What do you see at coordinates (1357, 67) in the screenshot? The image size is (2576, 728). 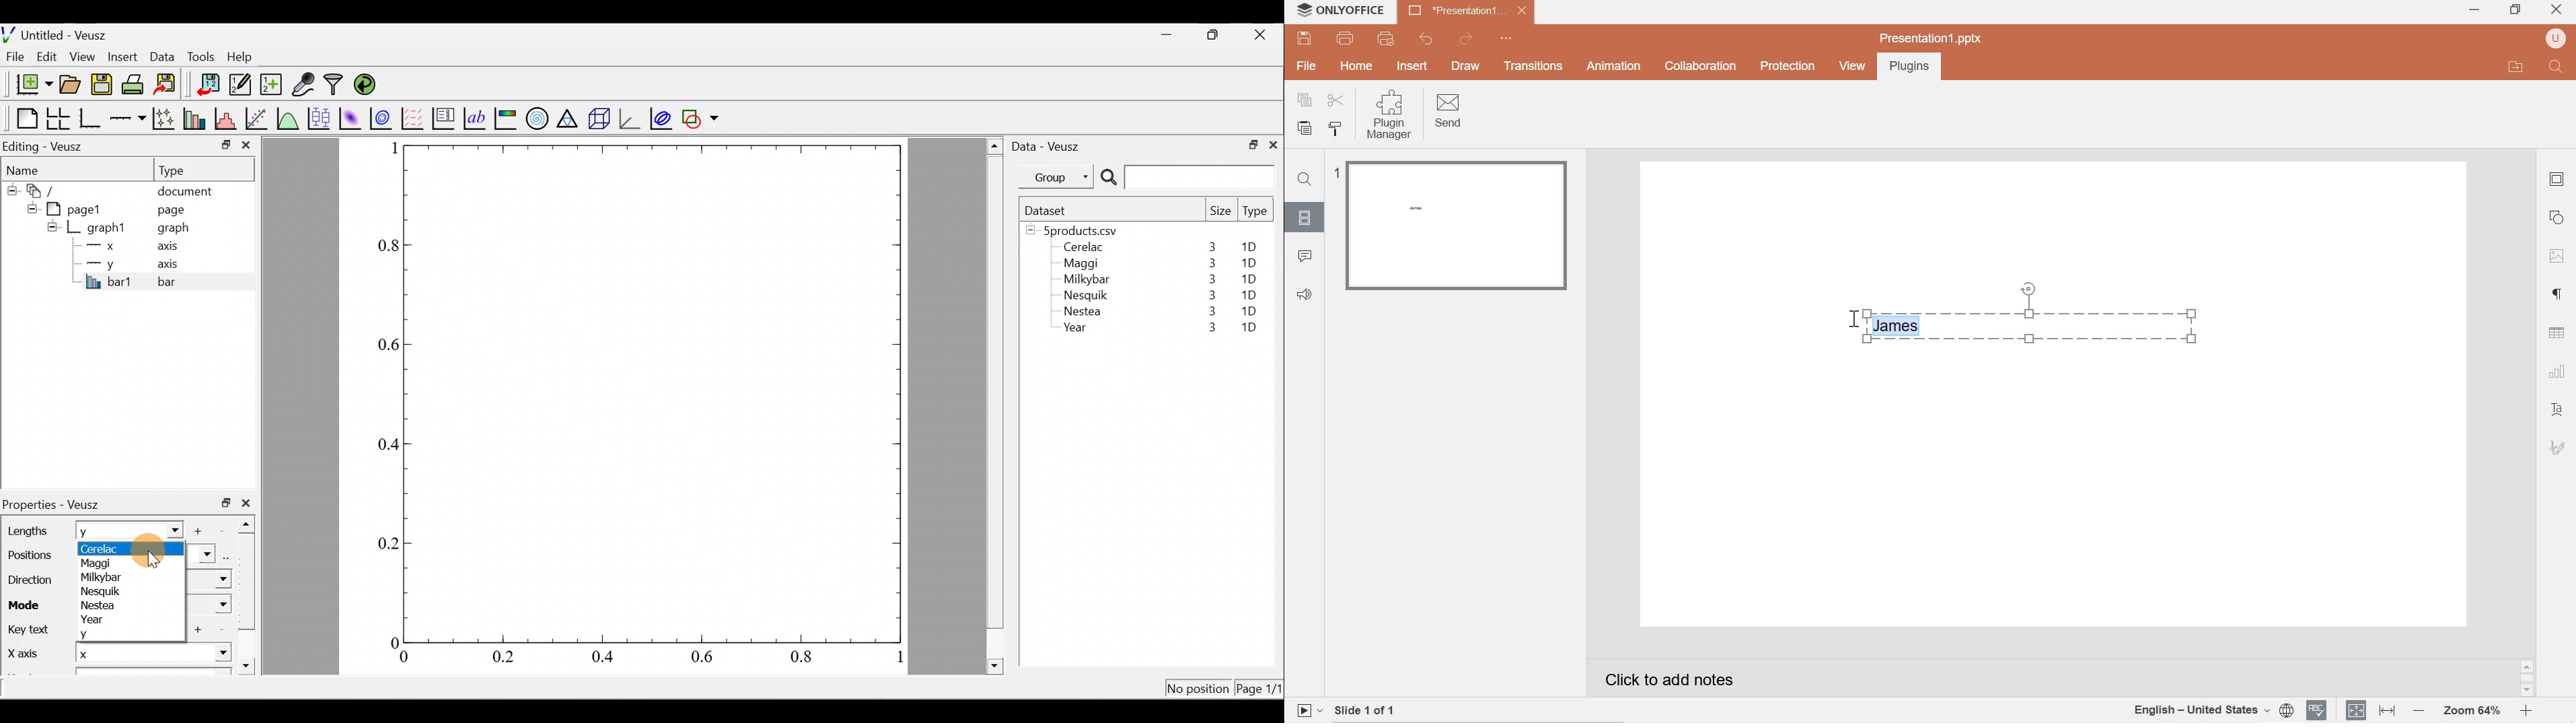 I see `hOME` at bounding box center [1357, 67].